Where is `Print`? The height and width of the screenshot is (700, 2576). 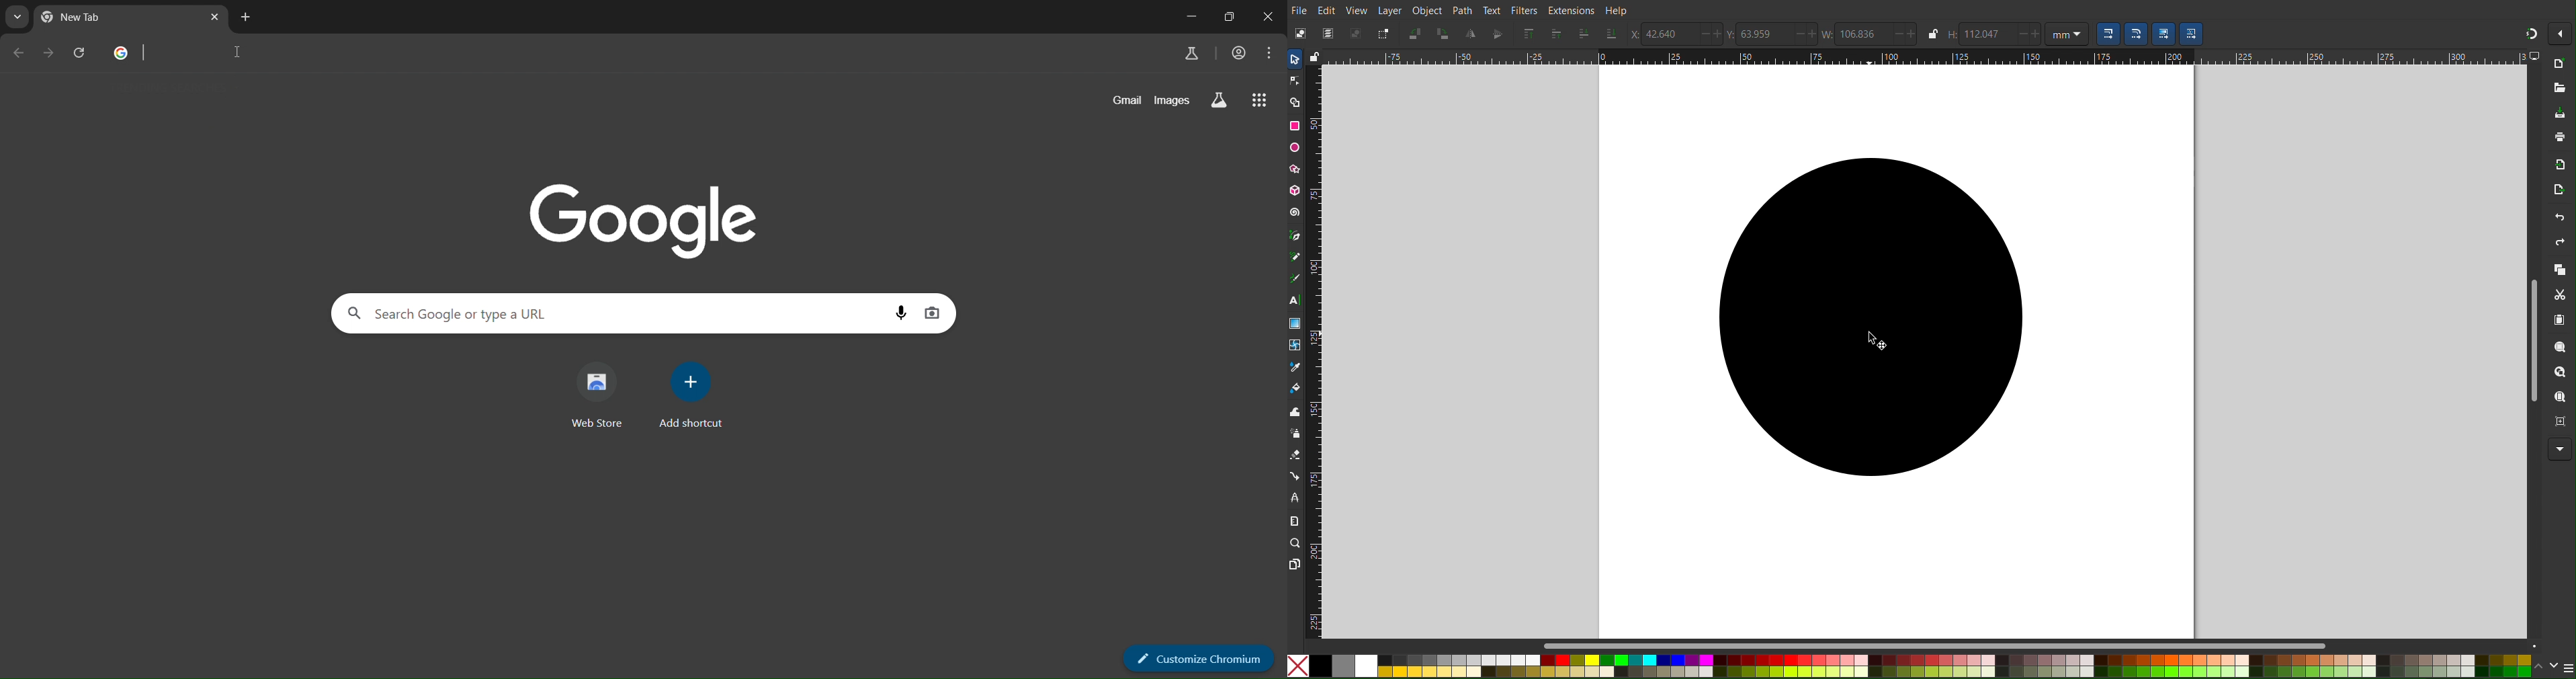
Print is located at coordinates (2557, 140).